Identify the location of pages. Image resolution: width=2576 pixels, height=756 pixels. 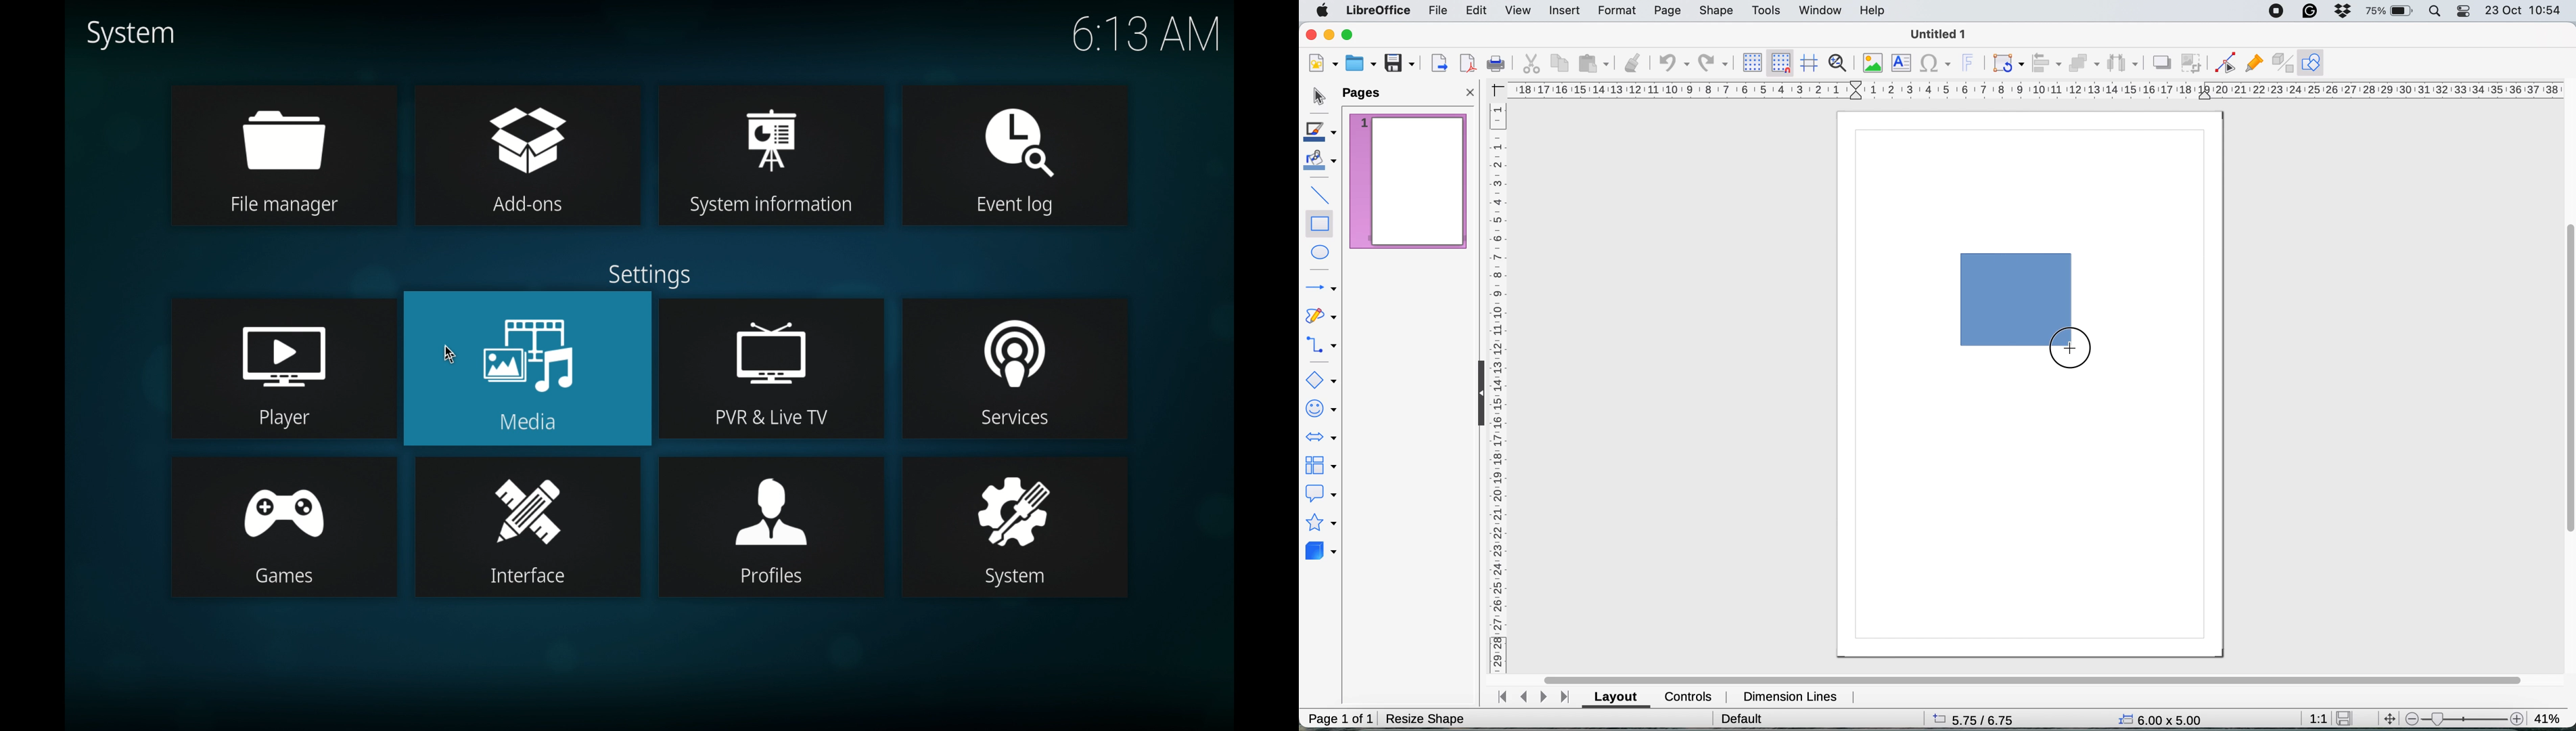
(1366, 94).